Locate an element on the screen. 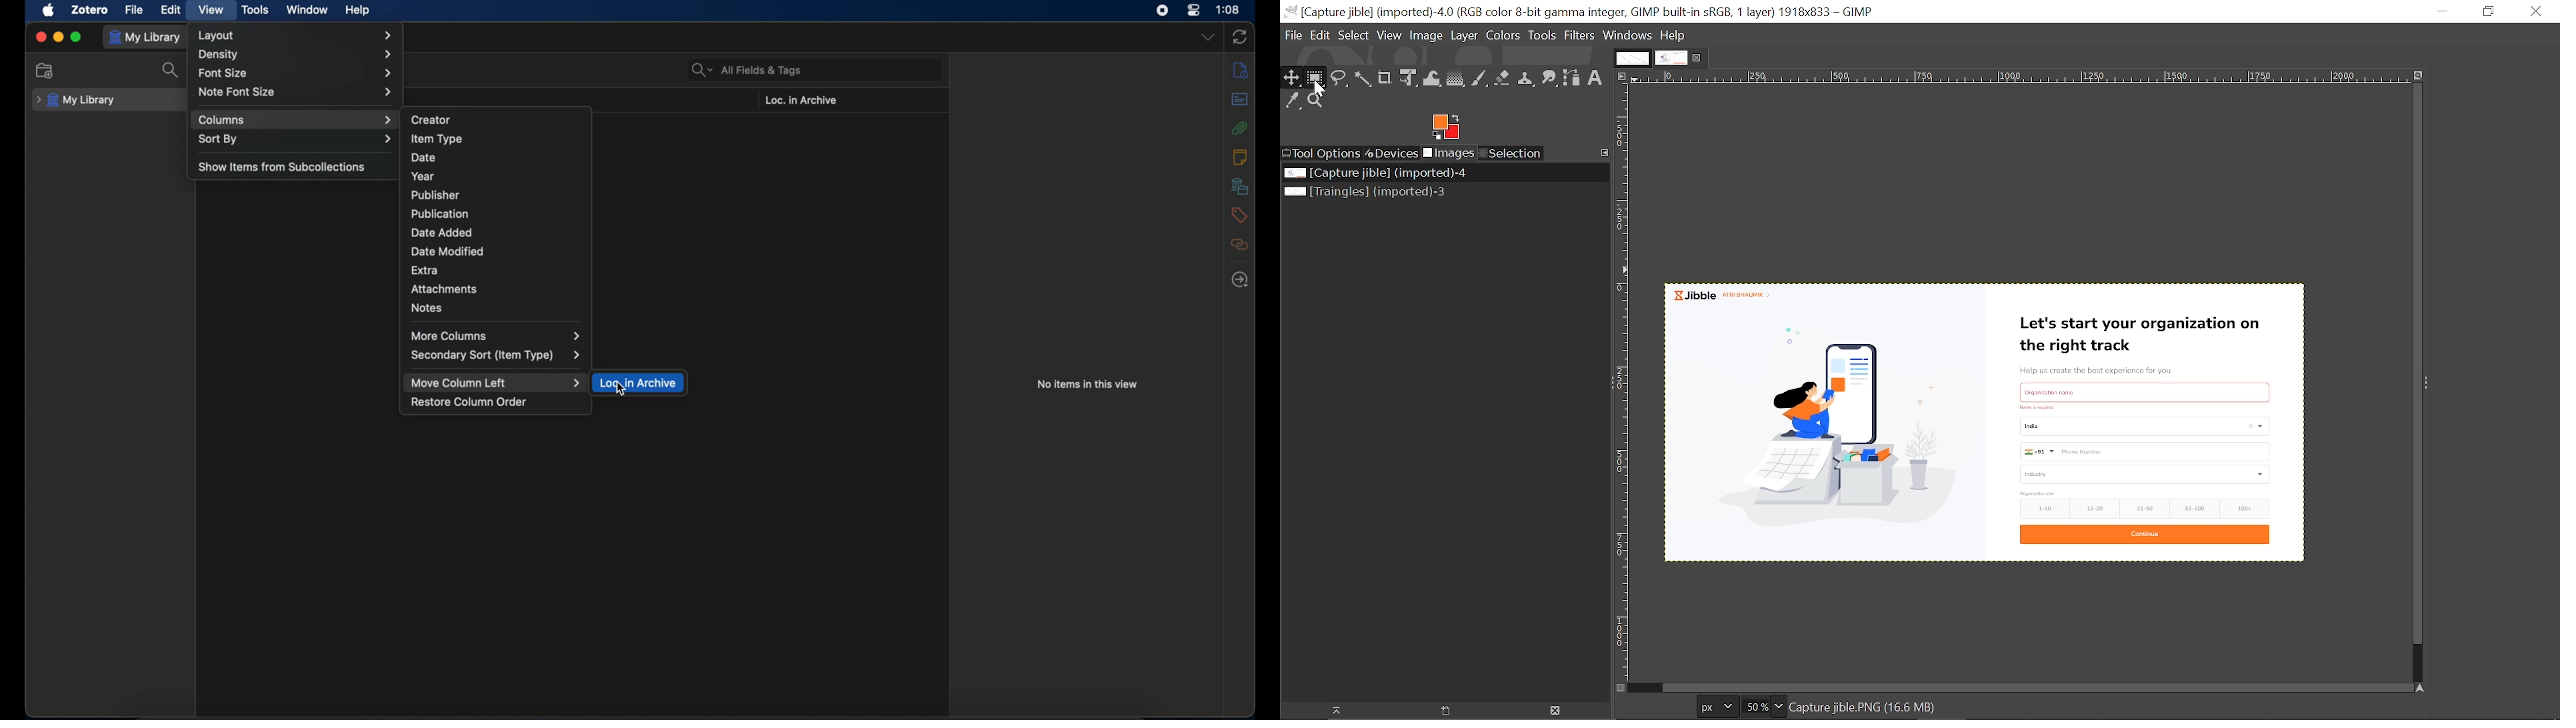 The height and width of the screenshot is (728, 2576). dropdown is located at coordinates (1207, 37).